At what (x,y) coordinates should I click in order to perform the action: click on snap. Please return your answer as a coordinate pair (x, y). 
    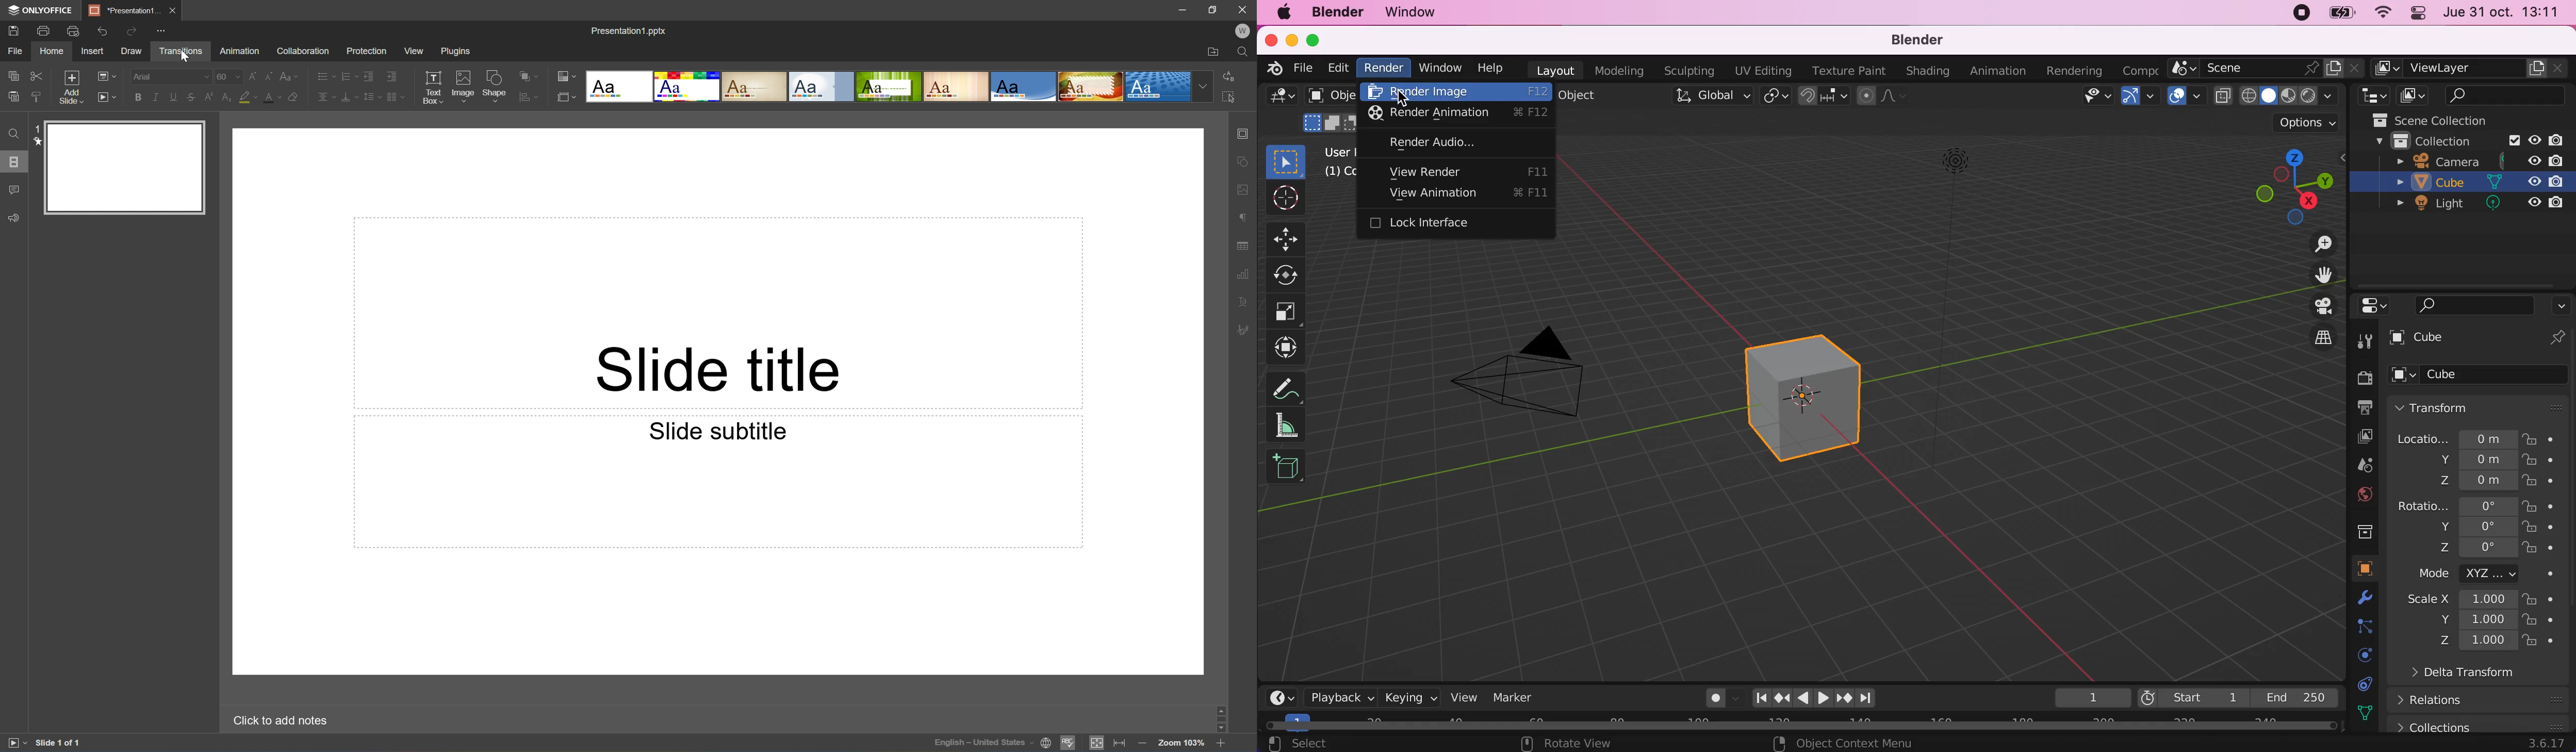
    Looking at the image, I should click on (1824, 100).